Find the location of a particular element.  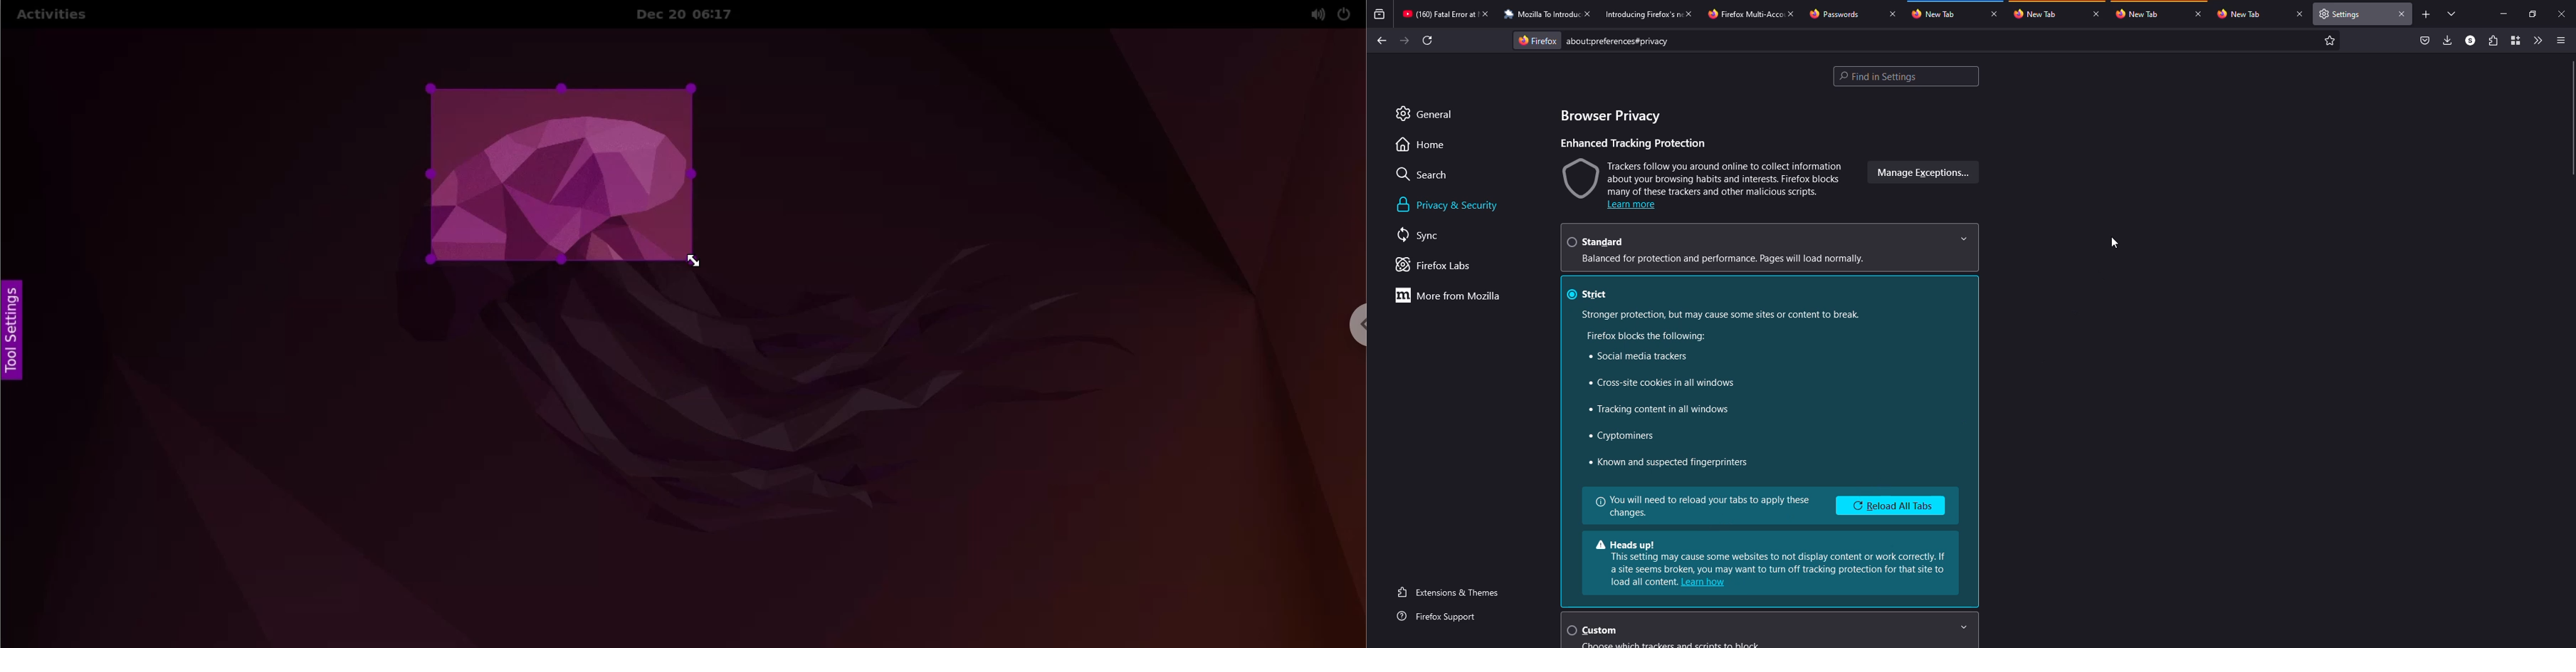

balanced for protection and performance. is located at coordinates (1726, 259).